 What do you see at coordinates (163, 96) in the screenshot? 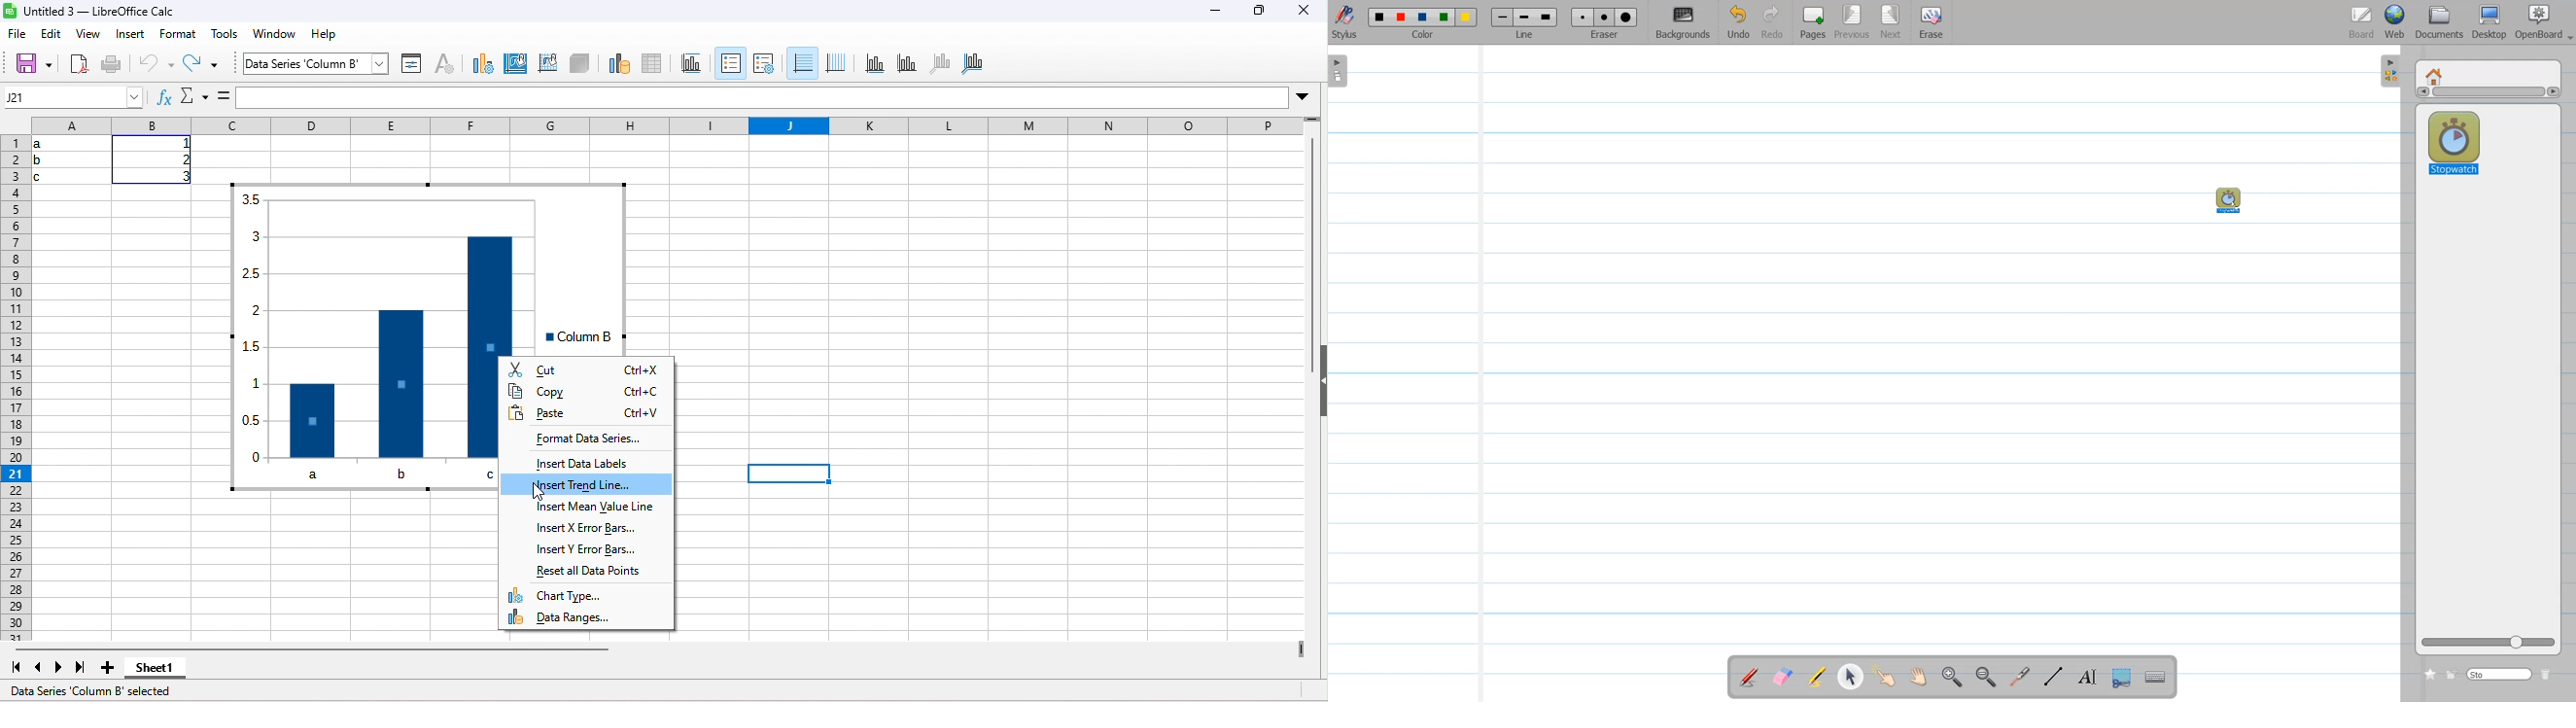
I see `functions wizerd` at bounding box center [163, 96].